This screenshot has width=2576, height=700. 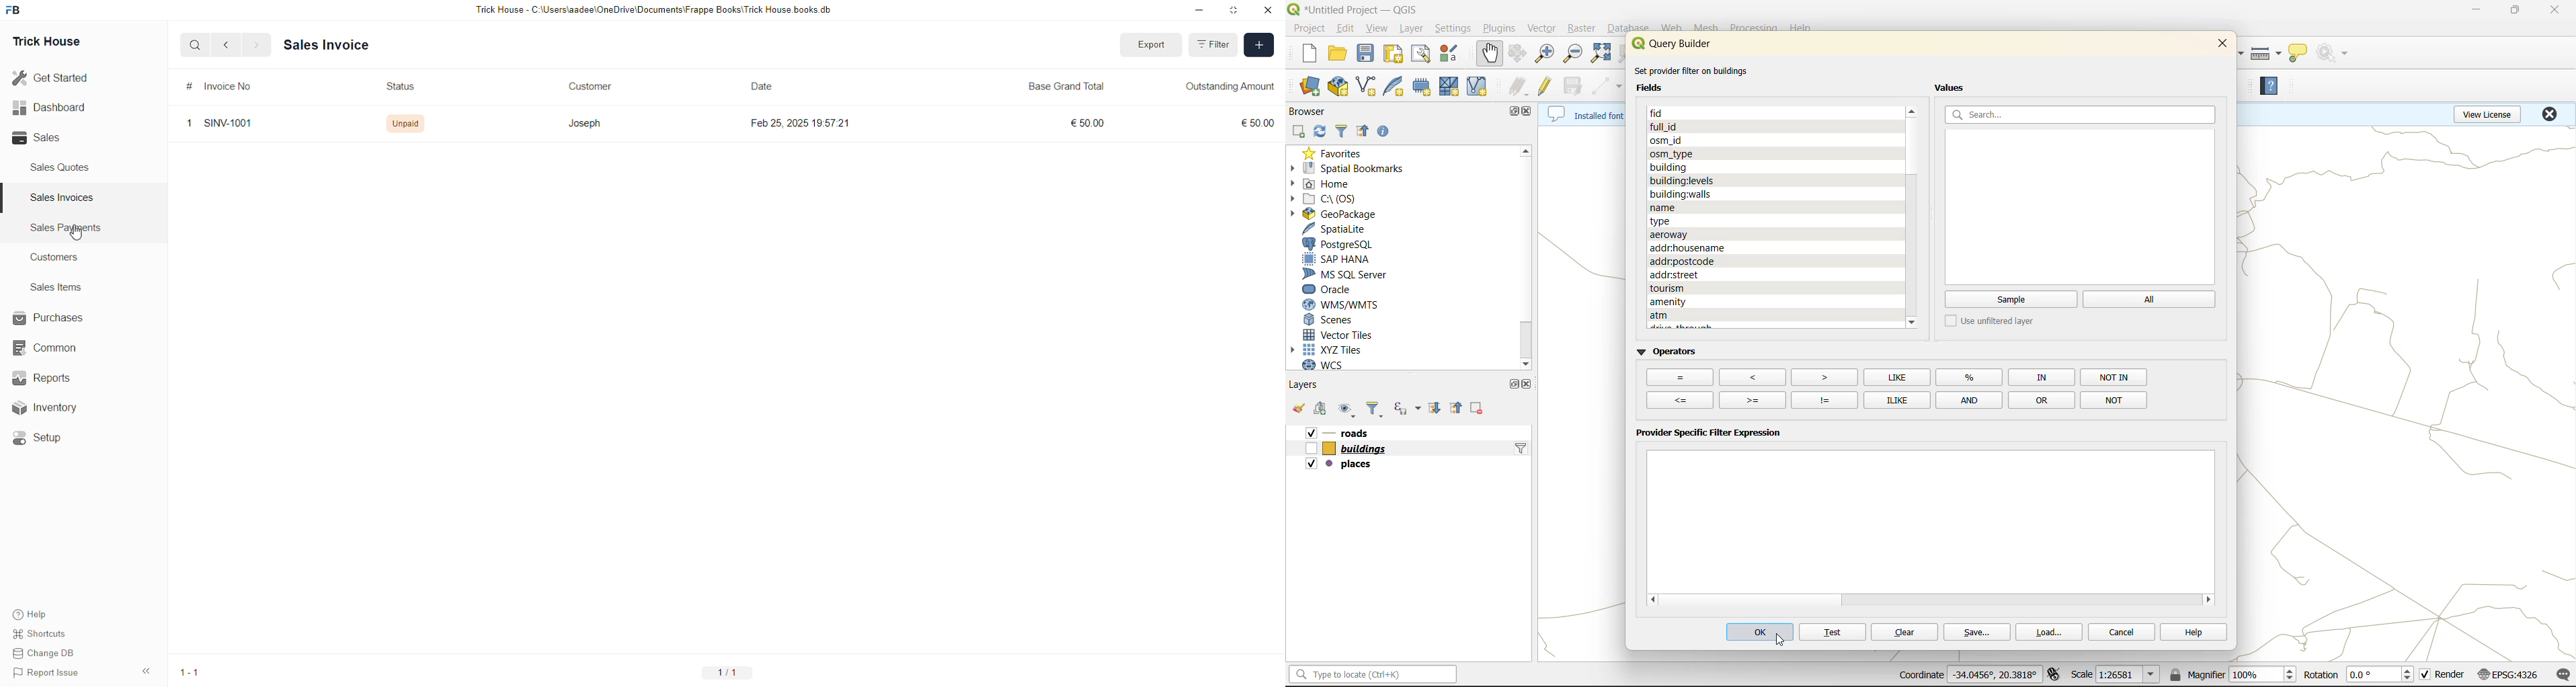 I want to click on fields, so click(x=1668, y=138).